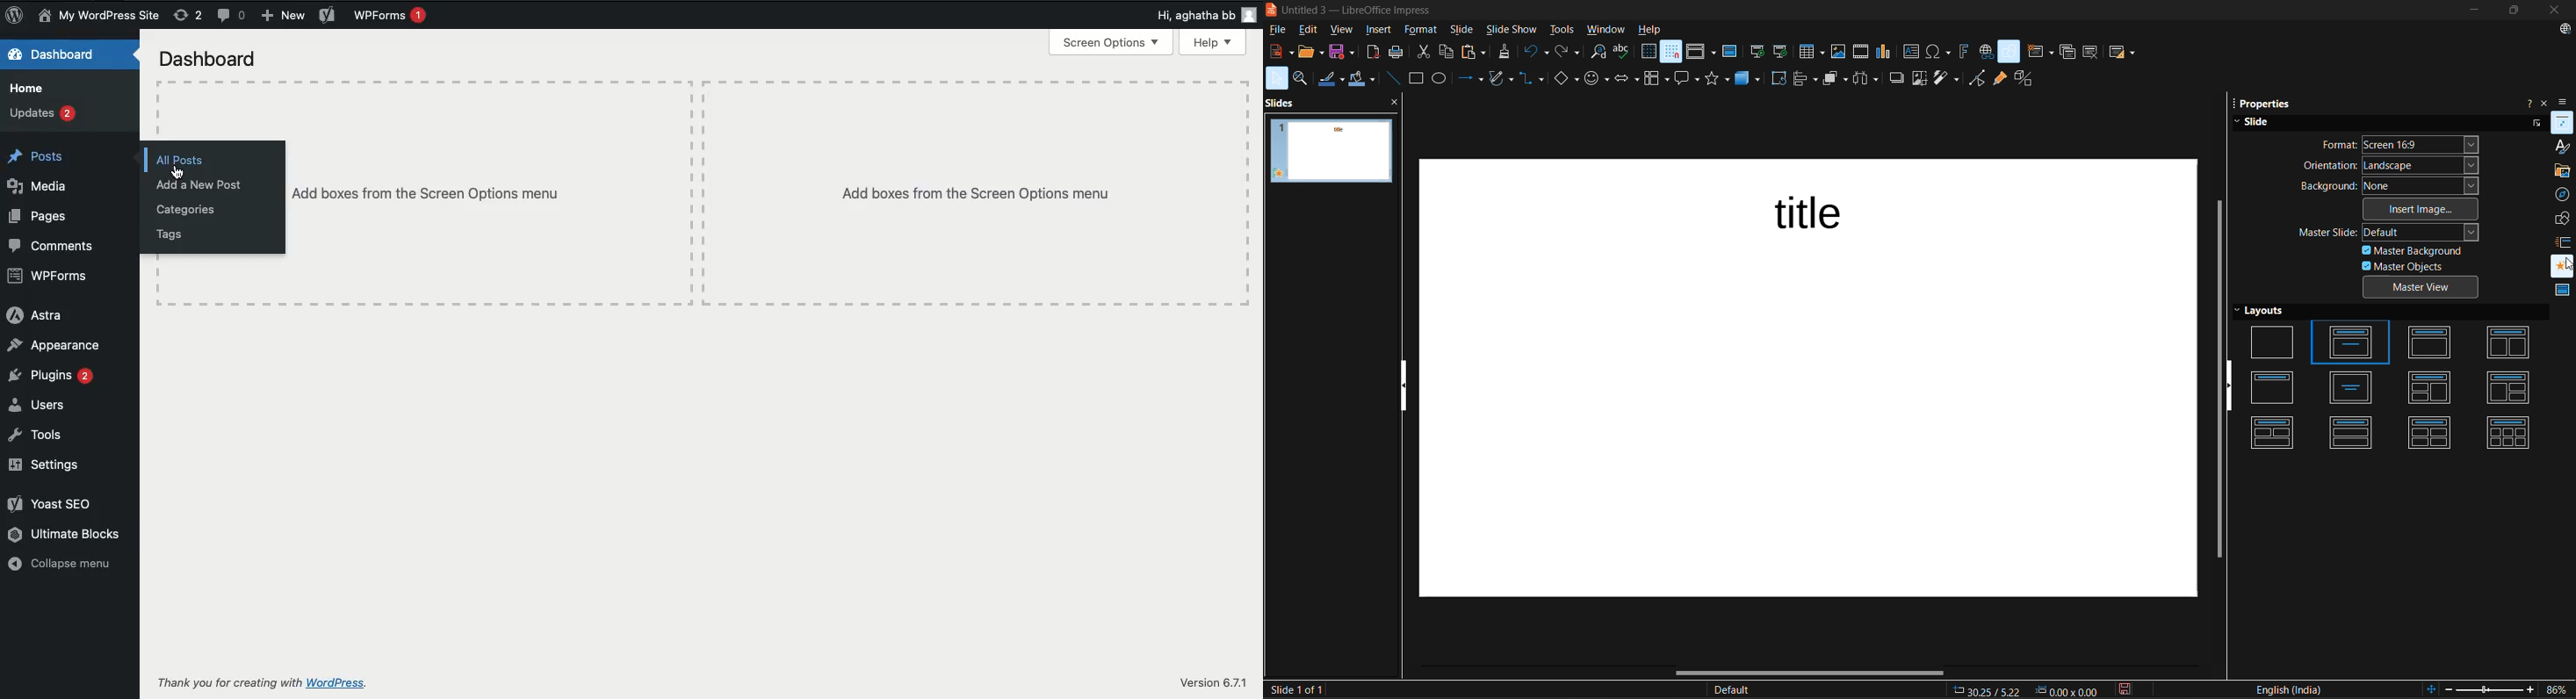 This screenshot has height=700, width=2576. What do you see at coordinates (2546, 102) in the screenshot?
I see `close sidebar deck` at bounding box center [2546, 102].